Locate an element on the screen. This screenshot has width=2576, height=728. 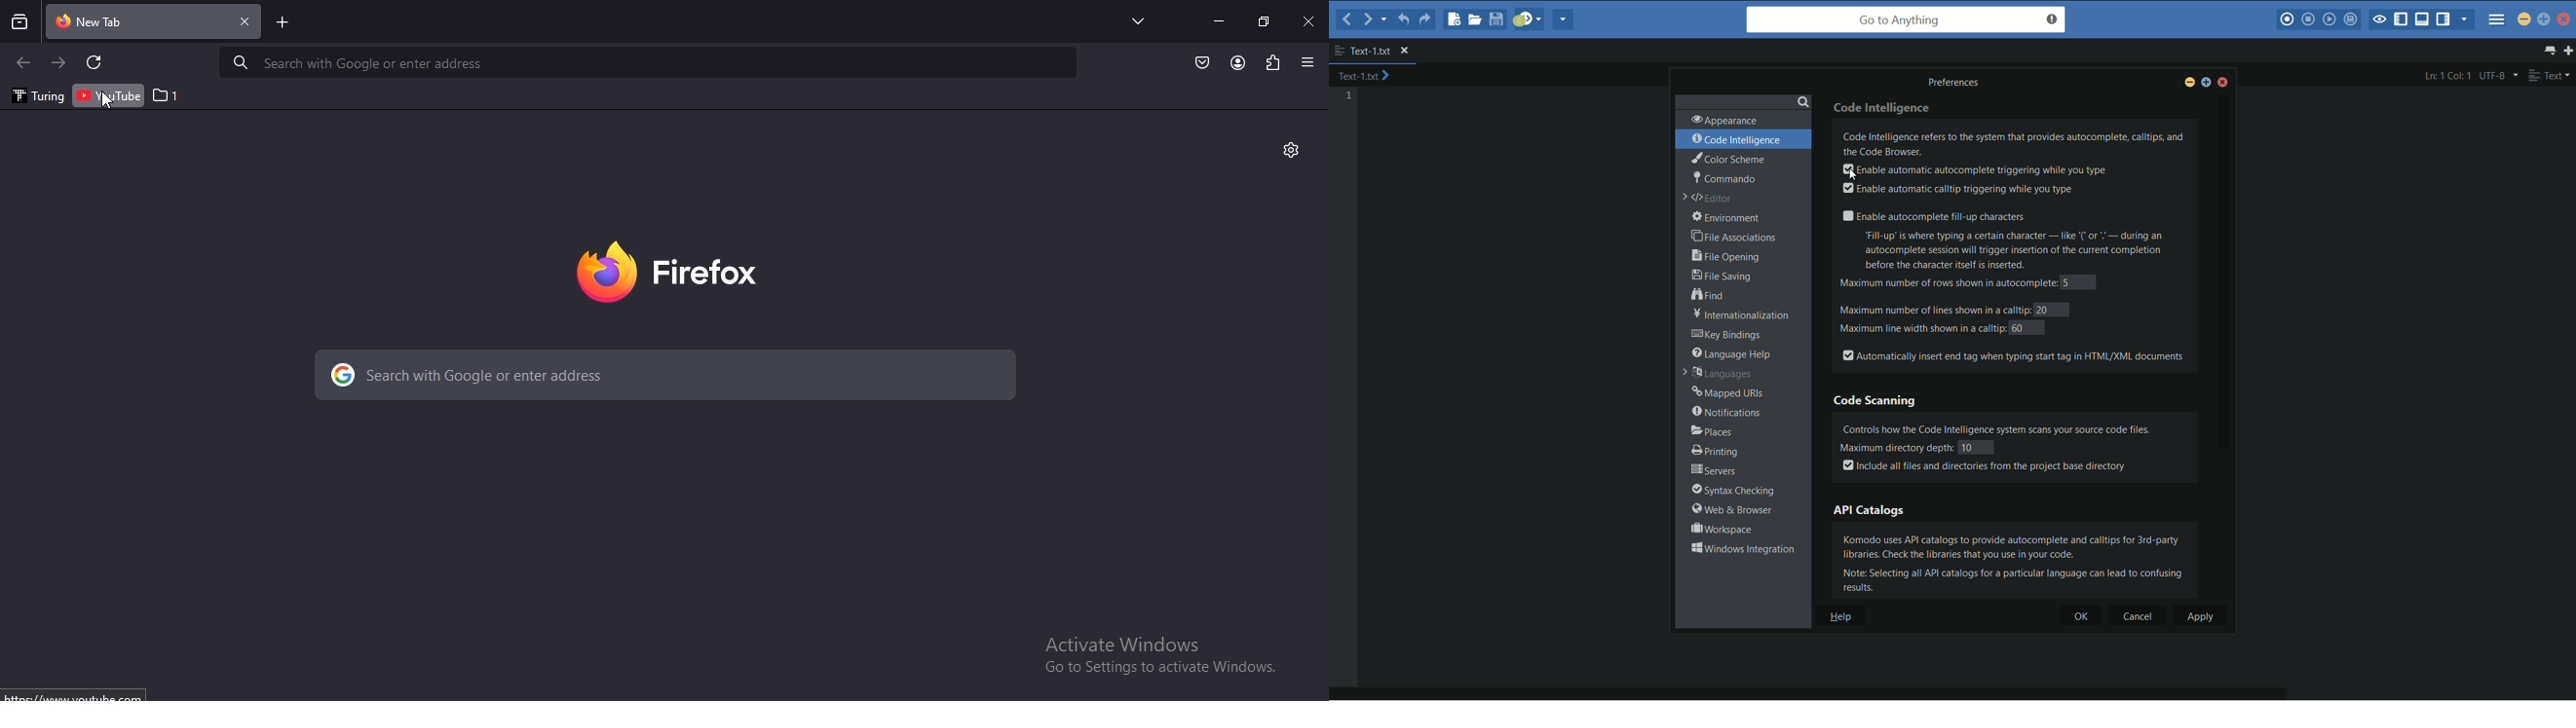
enable autocomplete fill up character is located at coordinates (1932, 216).